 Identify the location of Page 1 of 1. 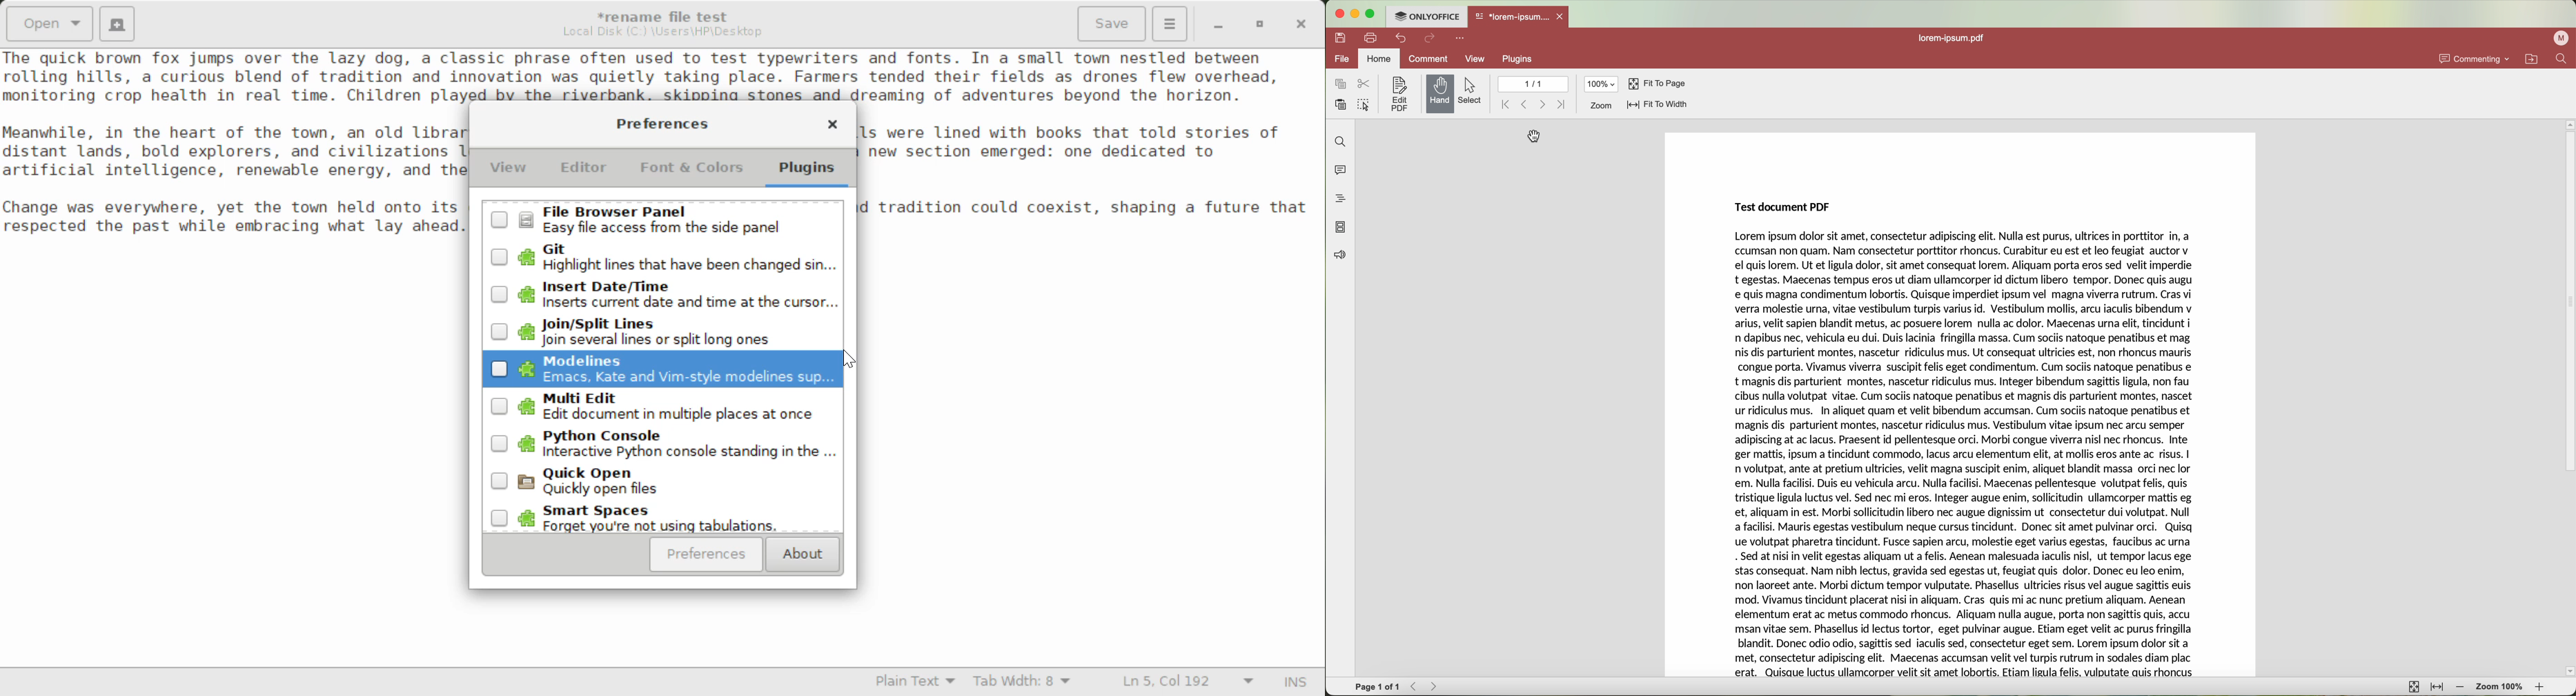
(1377, 686).